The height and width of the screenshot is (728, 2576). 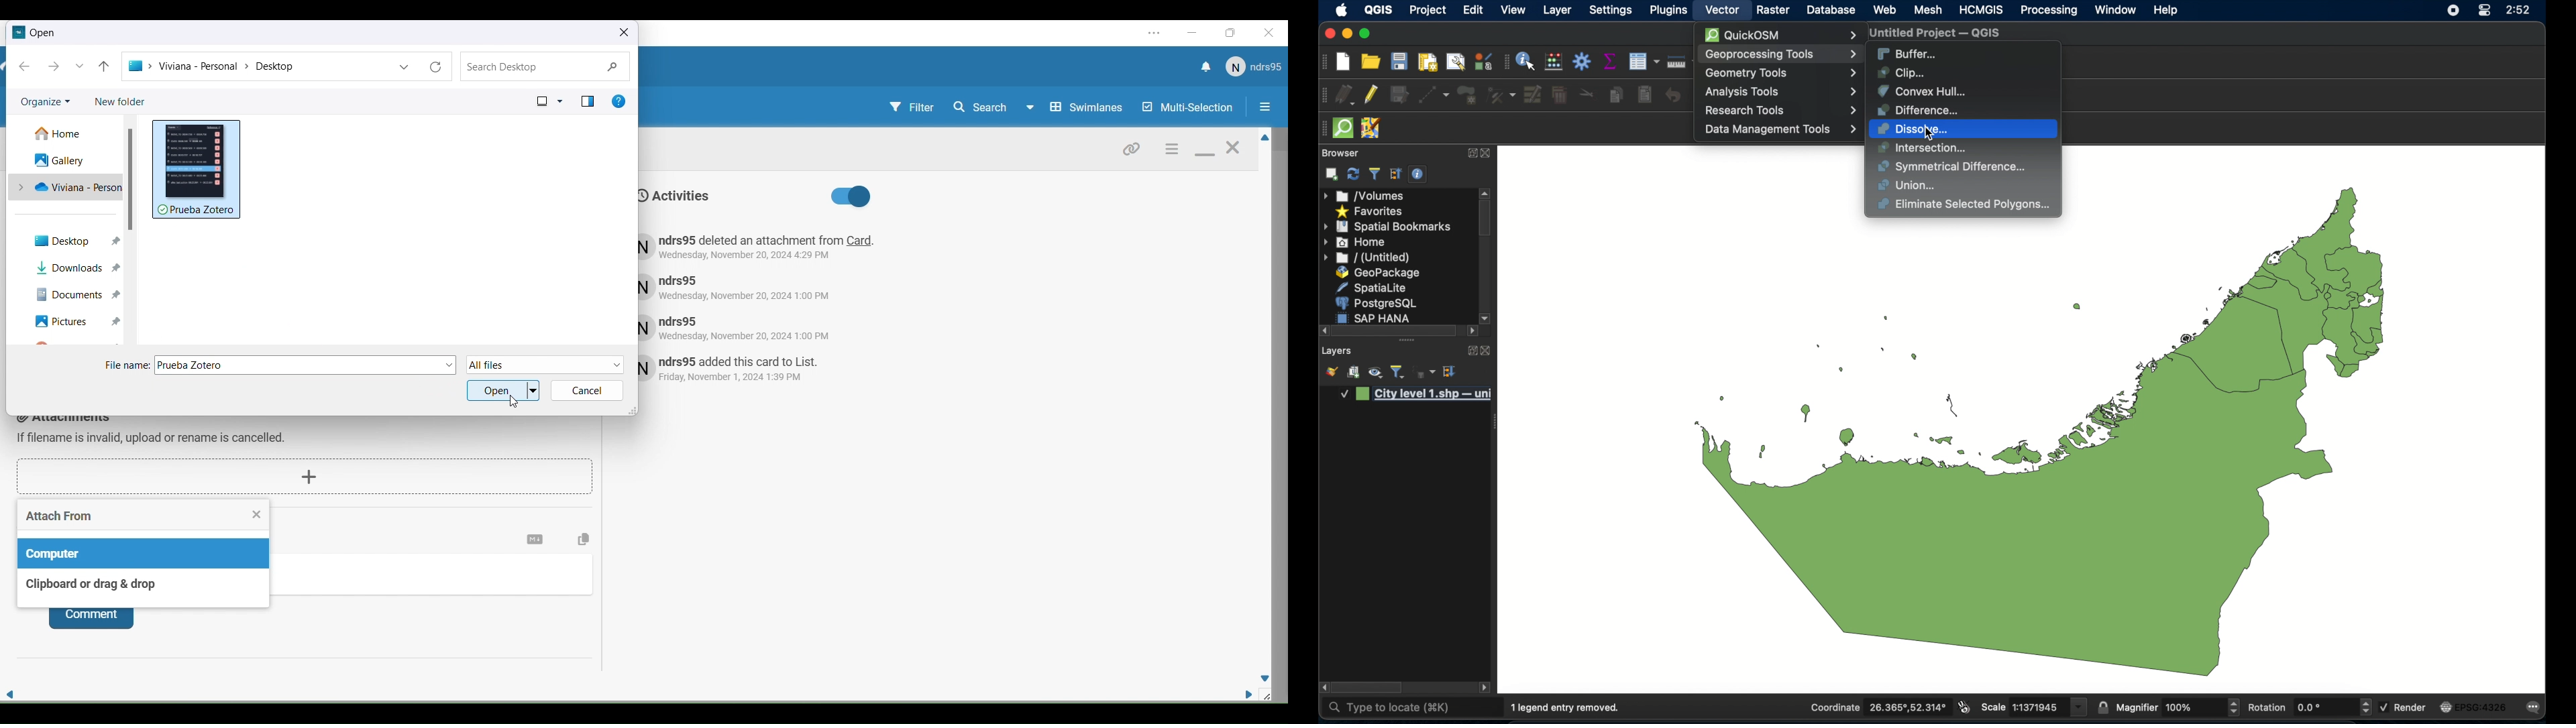 What do you see at coordinates (50, 103) in the screenshot?
I see `Organize` at bounding box center [50, 103].